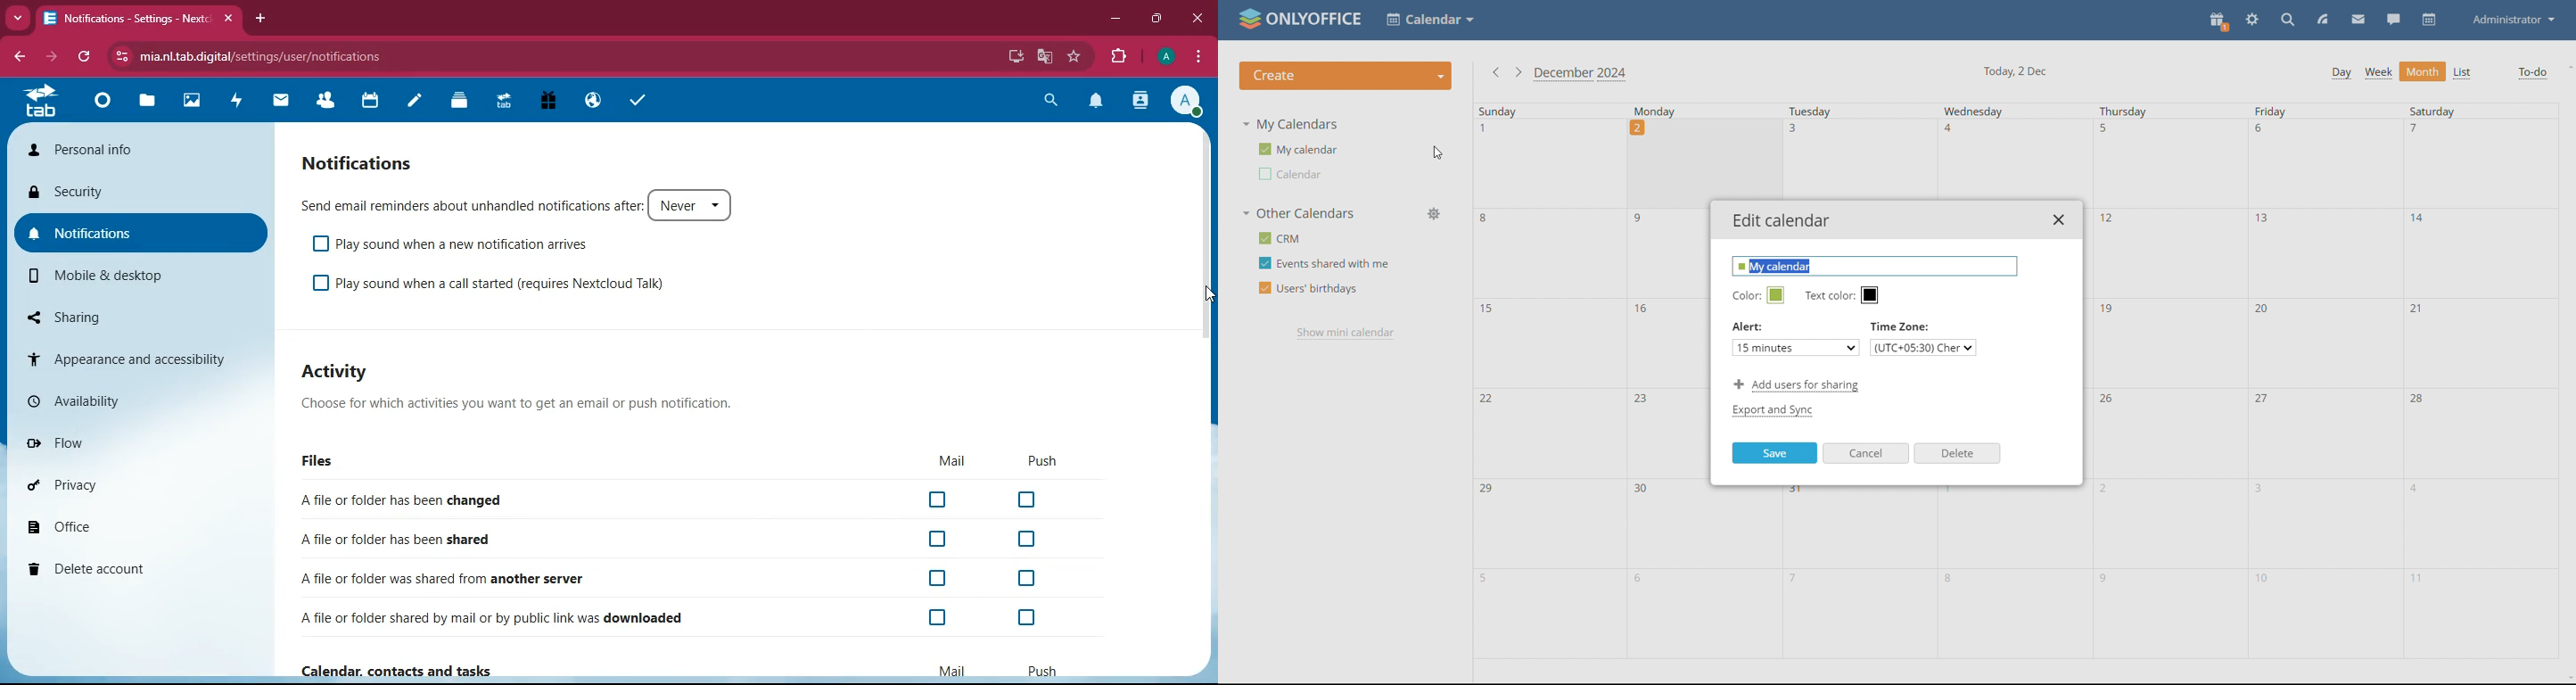  I want to click on Account, so click(1186, 100).